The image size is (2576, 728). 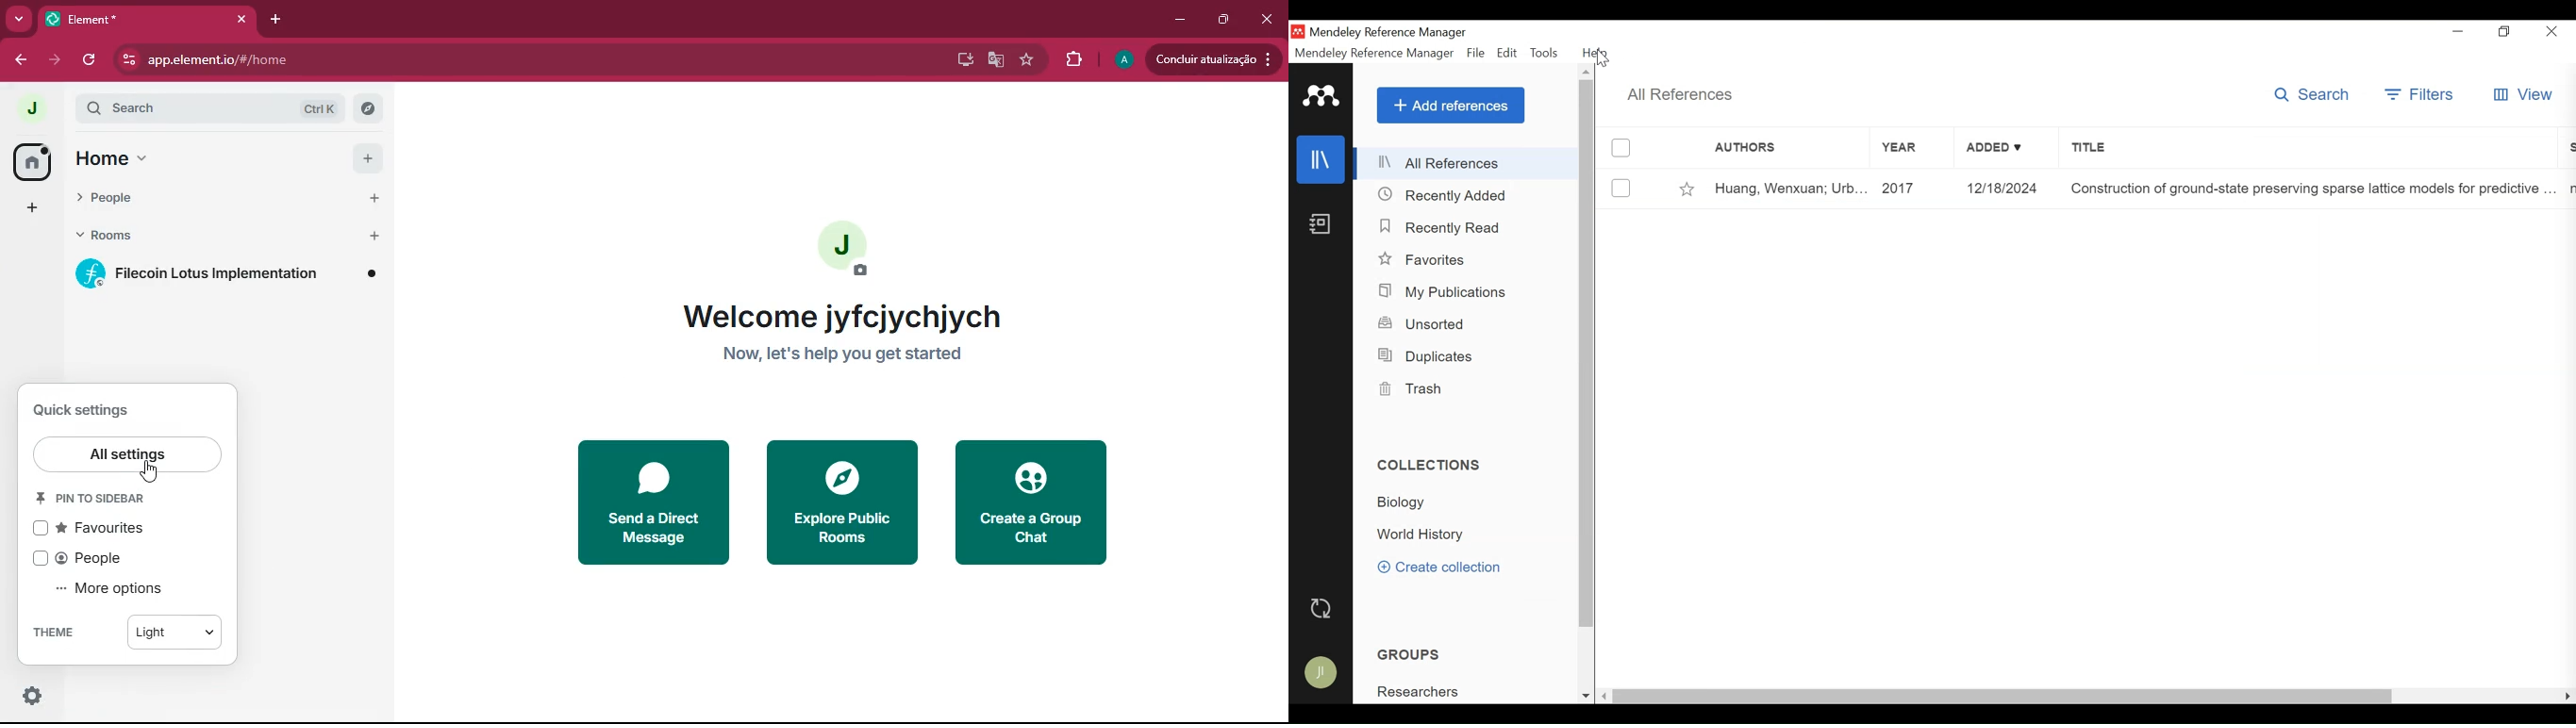 What do you see at coordinates (1406, 503) in the screenshot?
I see `Collection` at bounding box center [1406, 503].